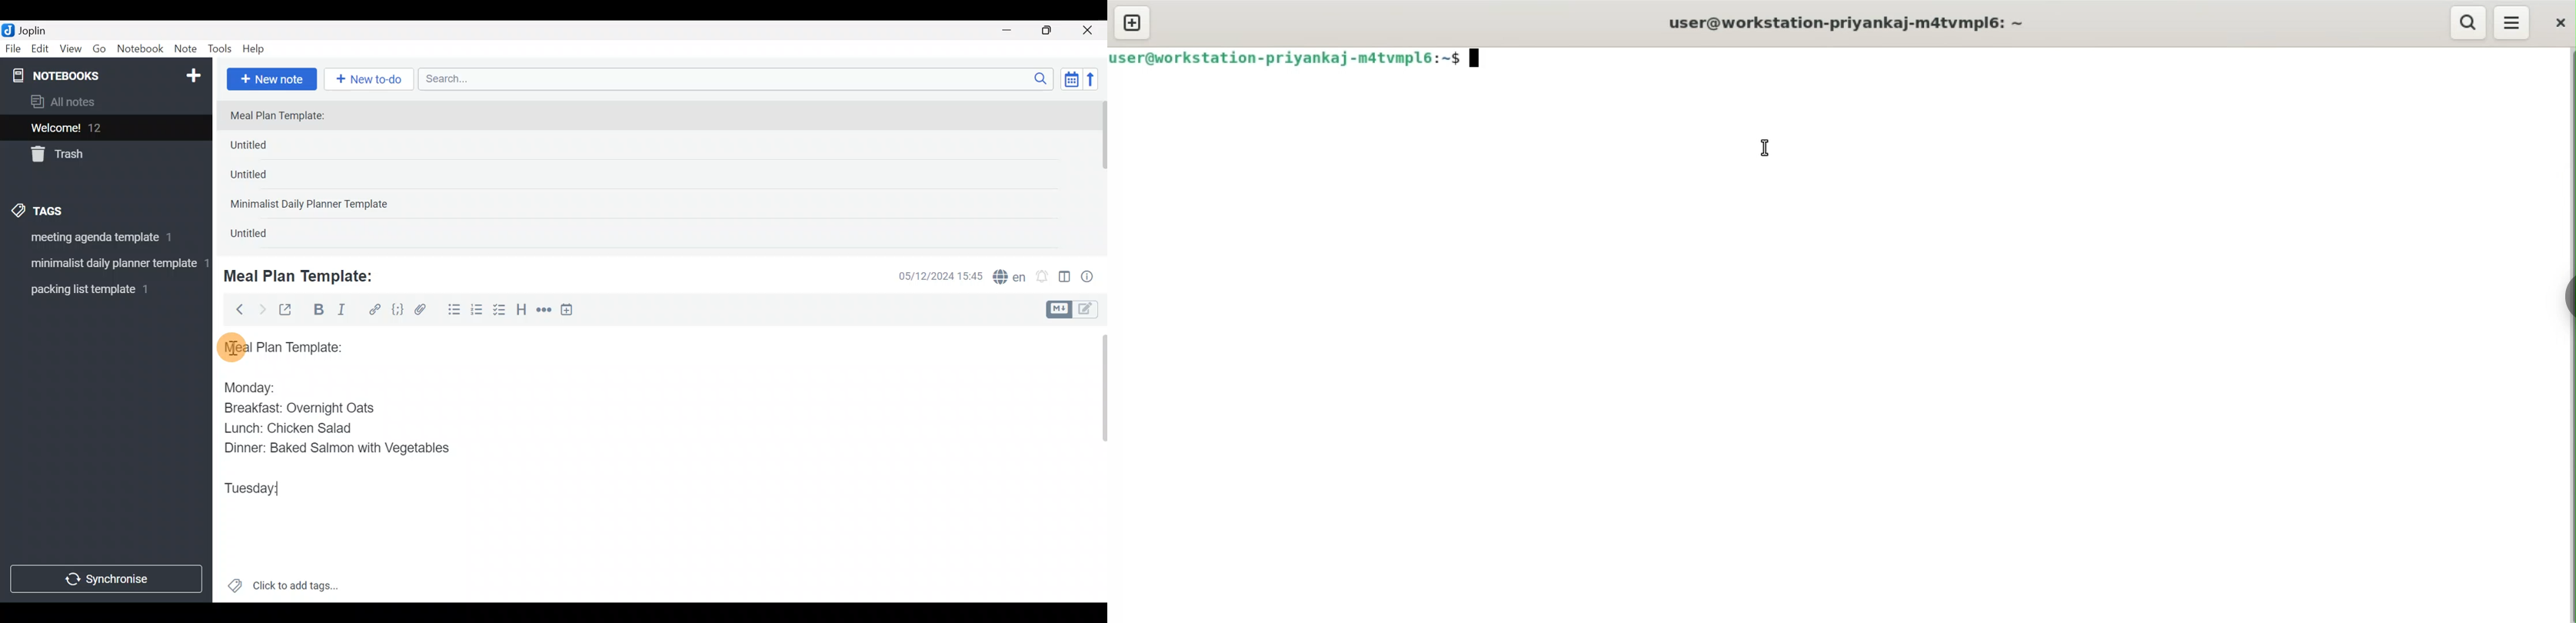  What do you see at coordinates (313, 205) in the screenshot?
I see `Minimalist Daily Planner Template` at bounding box center [313, 205].